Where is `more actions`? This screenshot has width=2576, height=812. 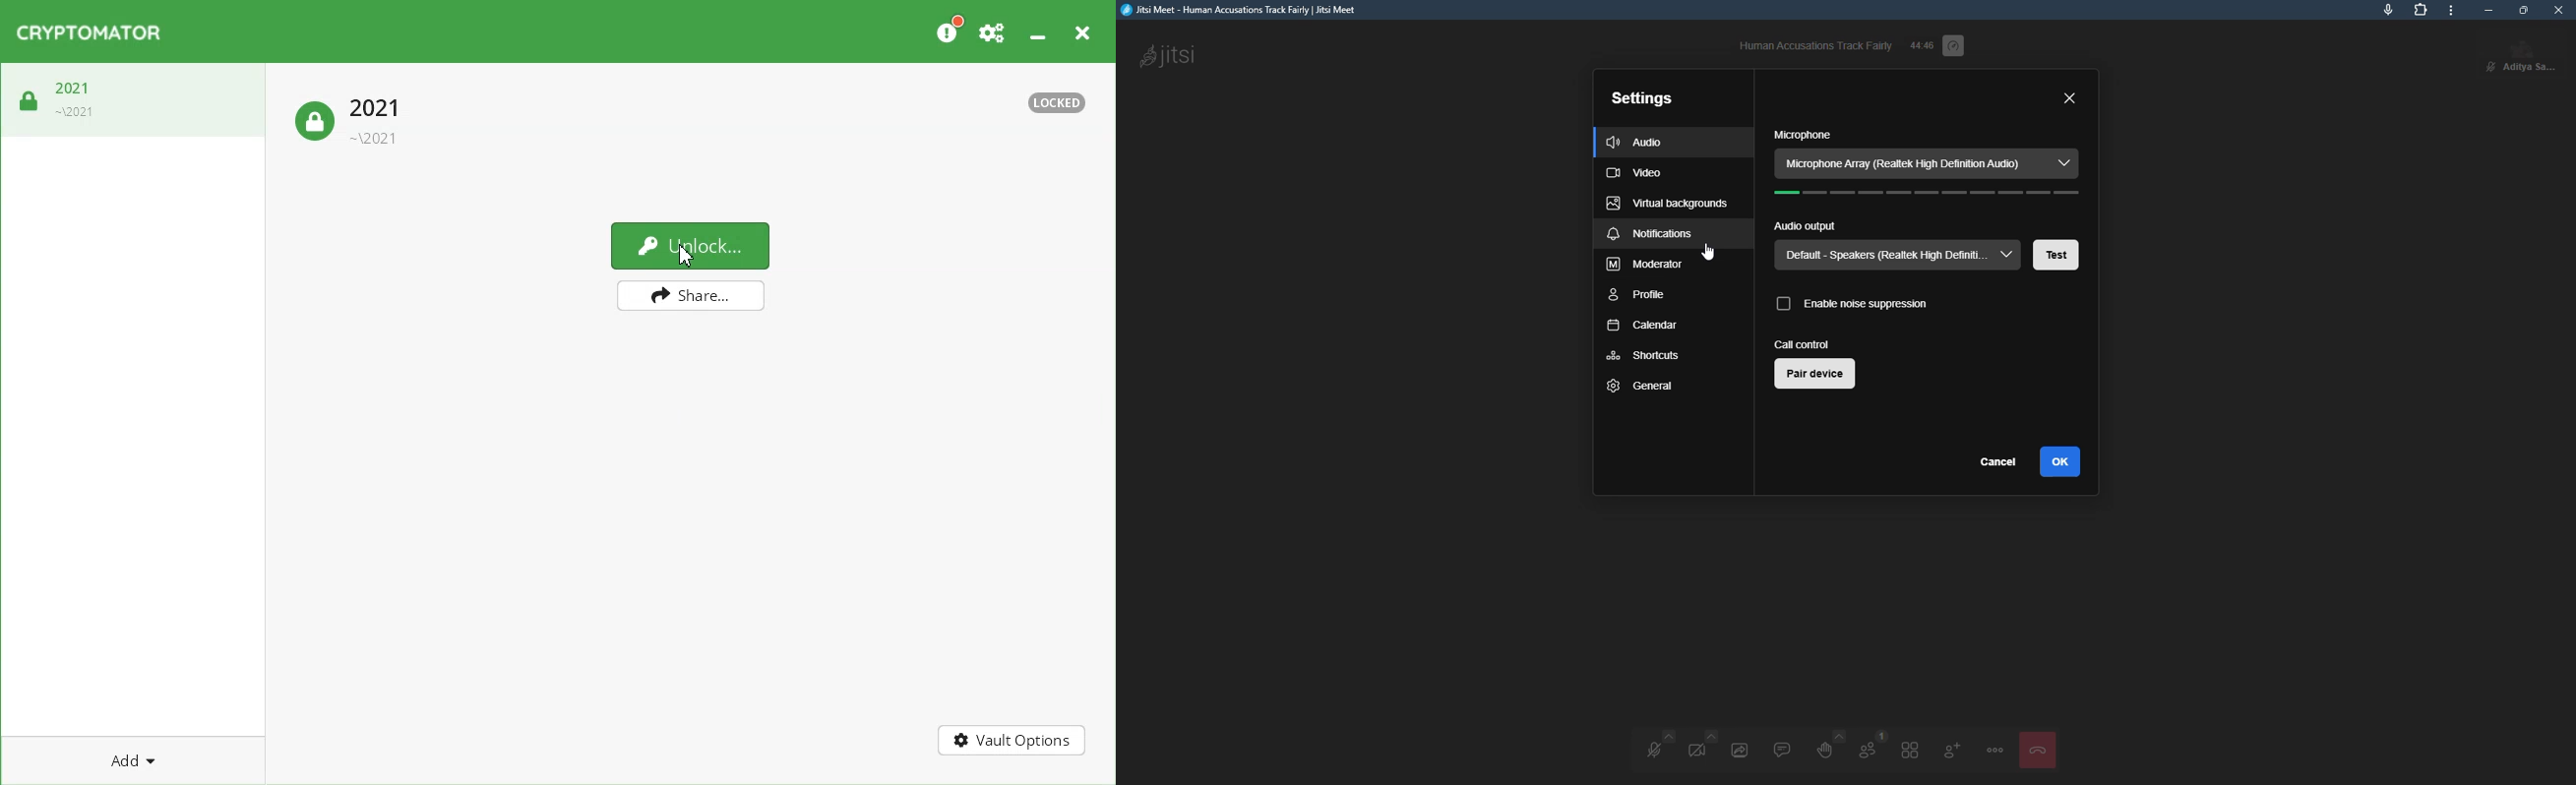 more actions is located at coordinates (1995, 749).